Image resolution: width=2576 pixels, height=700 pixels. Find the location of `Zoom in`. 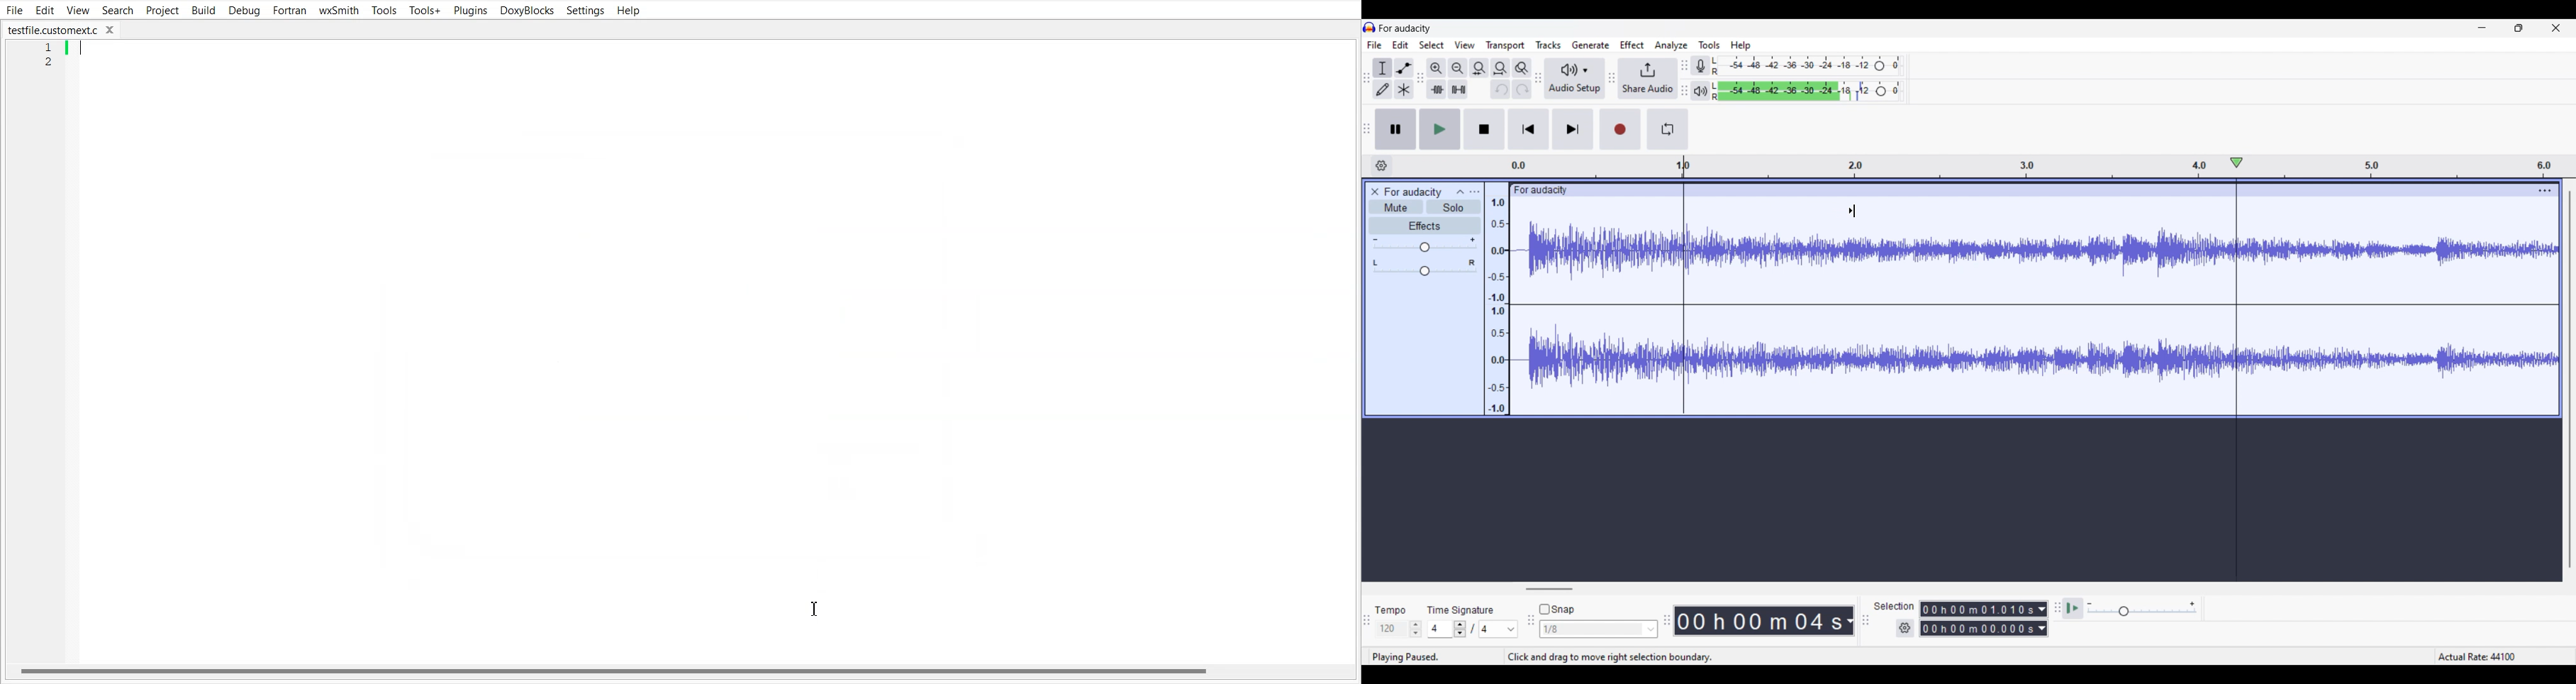

Zoom in is located at coordinates (1437, 68).